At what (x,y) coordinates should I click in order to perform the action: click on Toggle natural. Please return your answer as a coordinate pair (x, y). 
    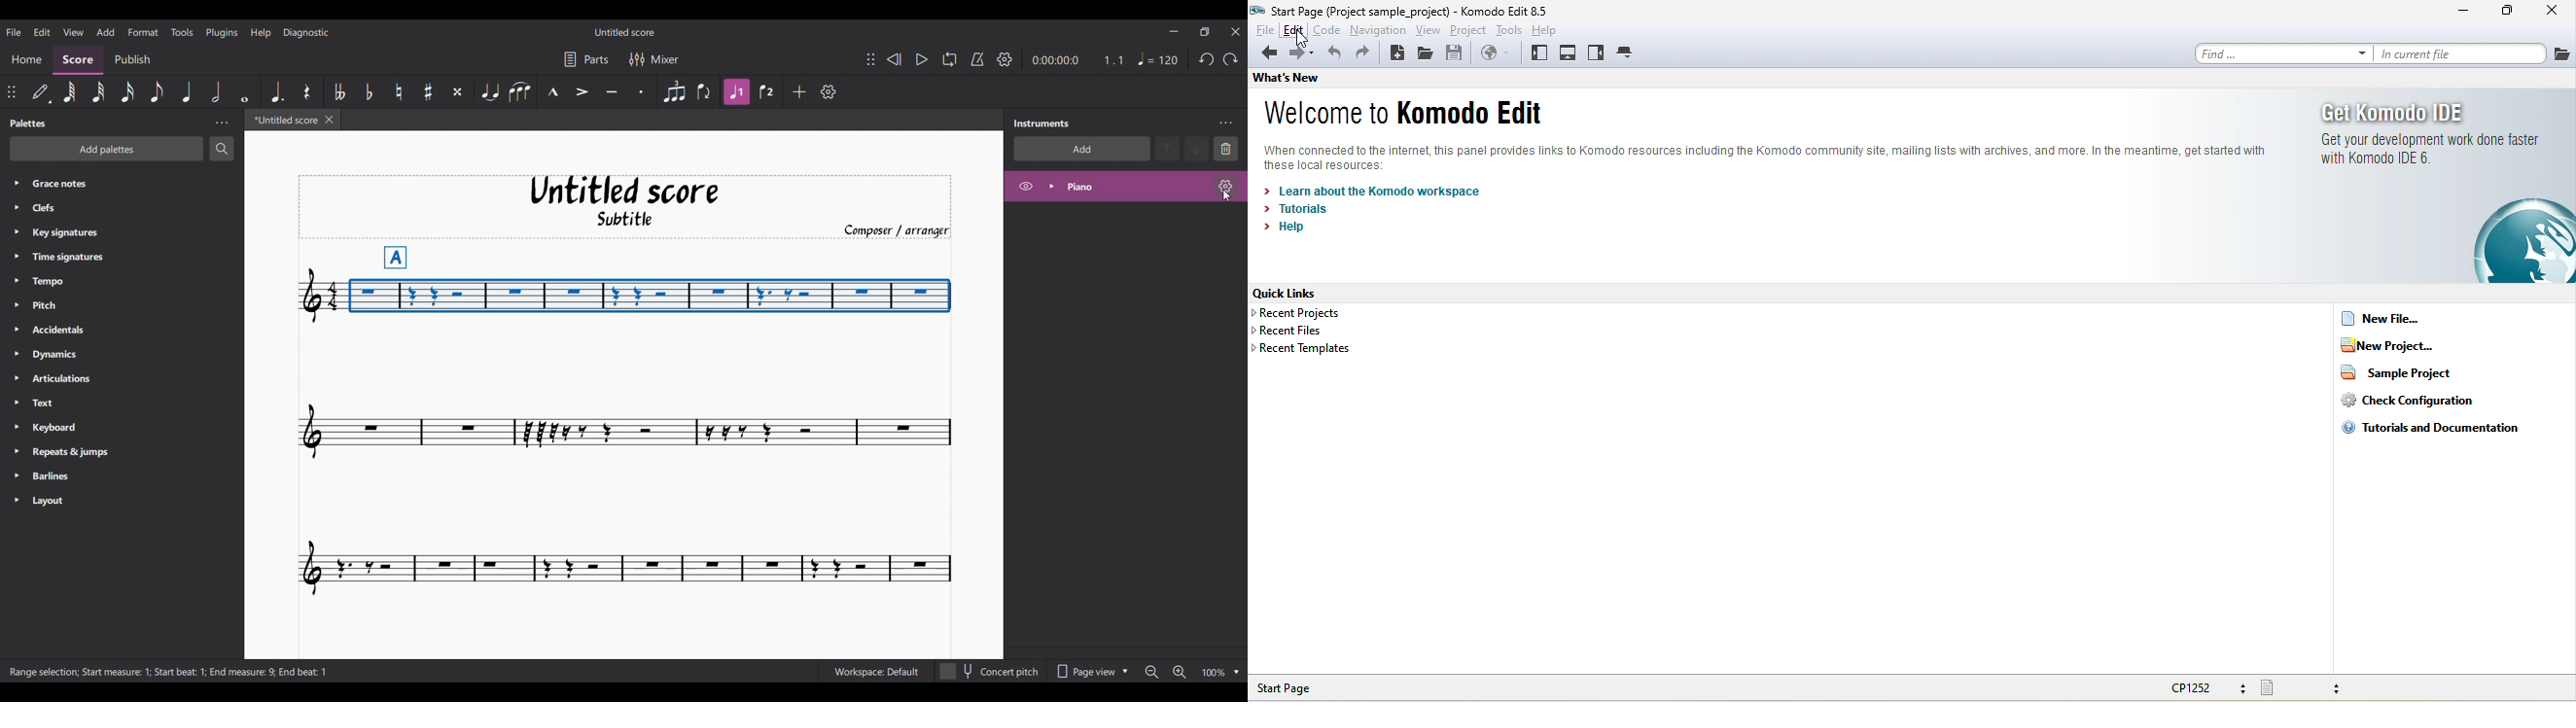
    Looking at the image, I should click on (399, 92).